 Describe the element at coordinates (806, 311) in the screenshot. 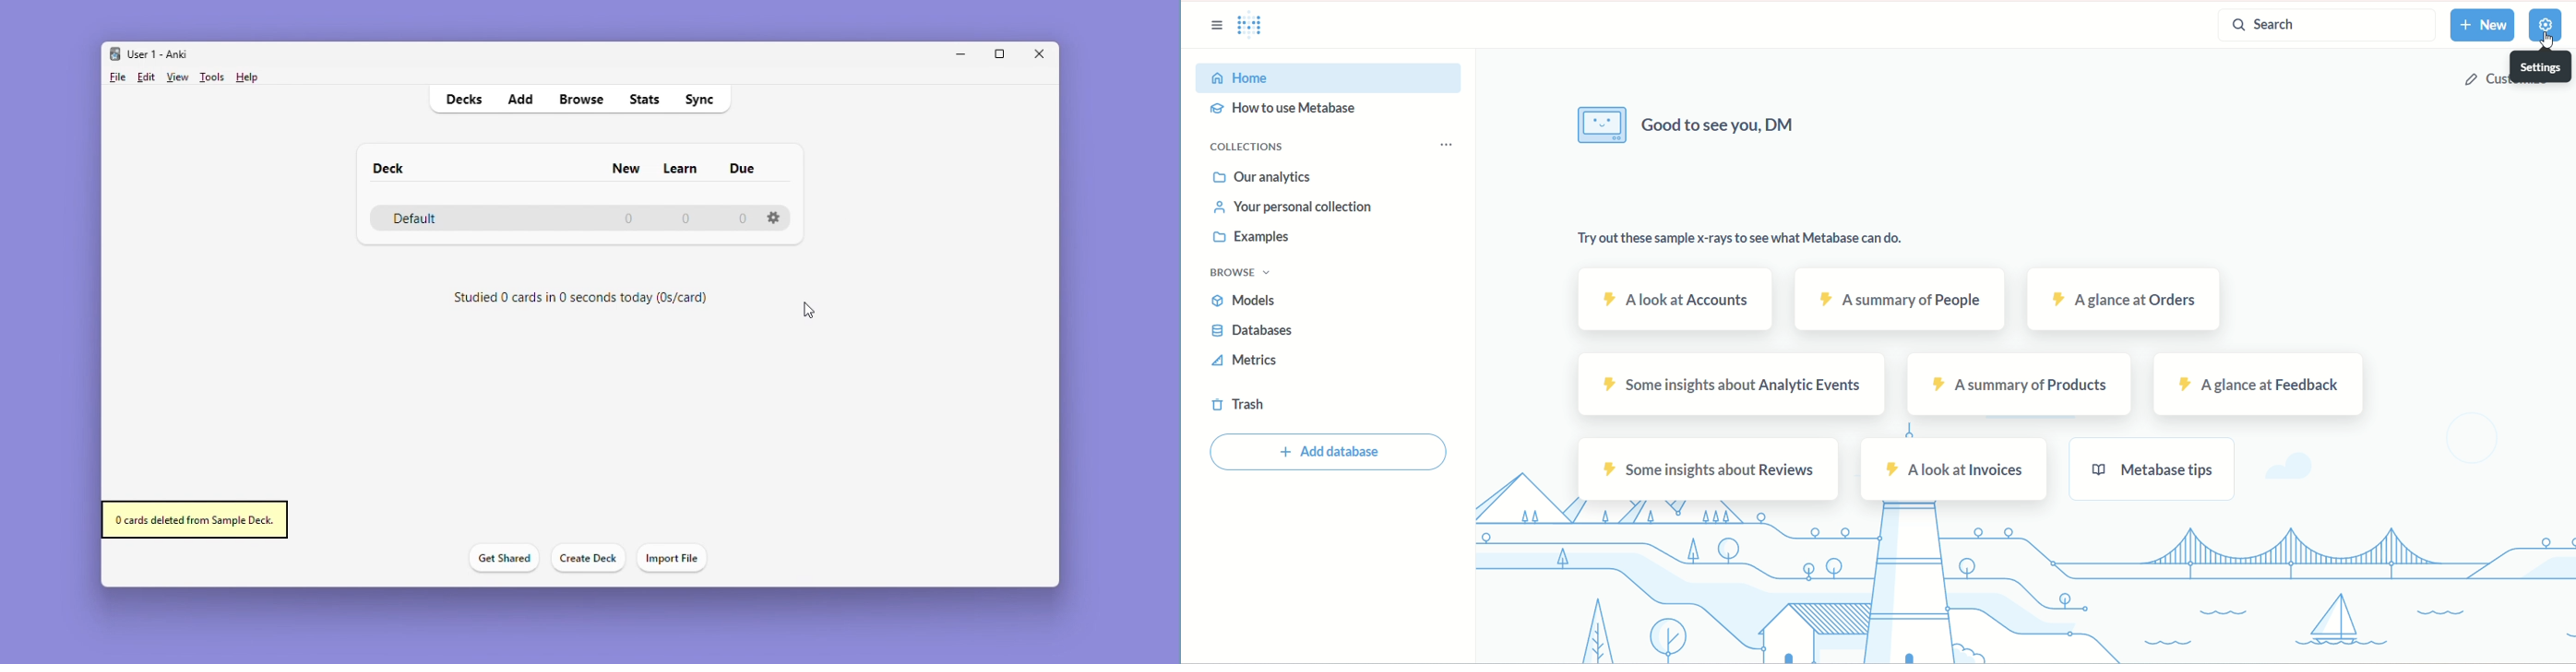

I see `cursor` at that location.